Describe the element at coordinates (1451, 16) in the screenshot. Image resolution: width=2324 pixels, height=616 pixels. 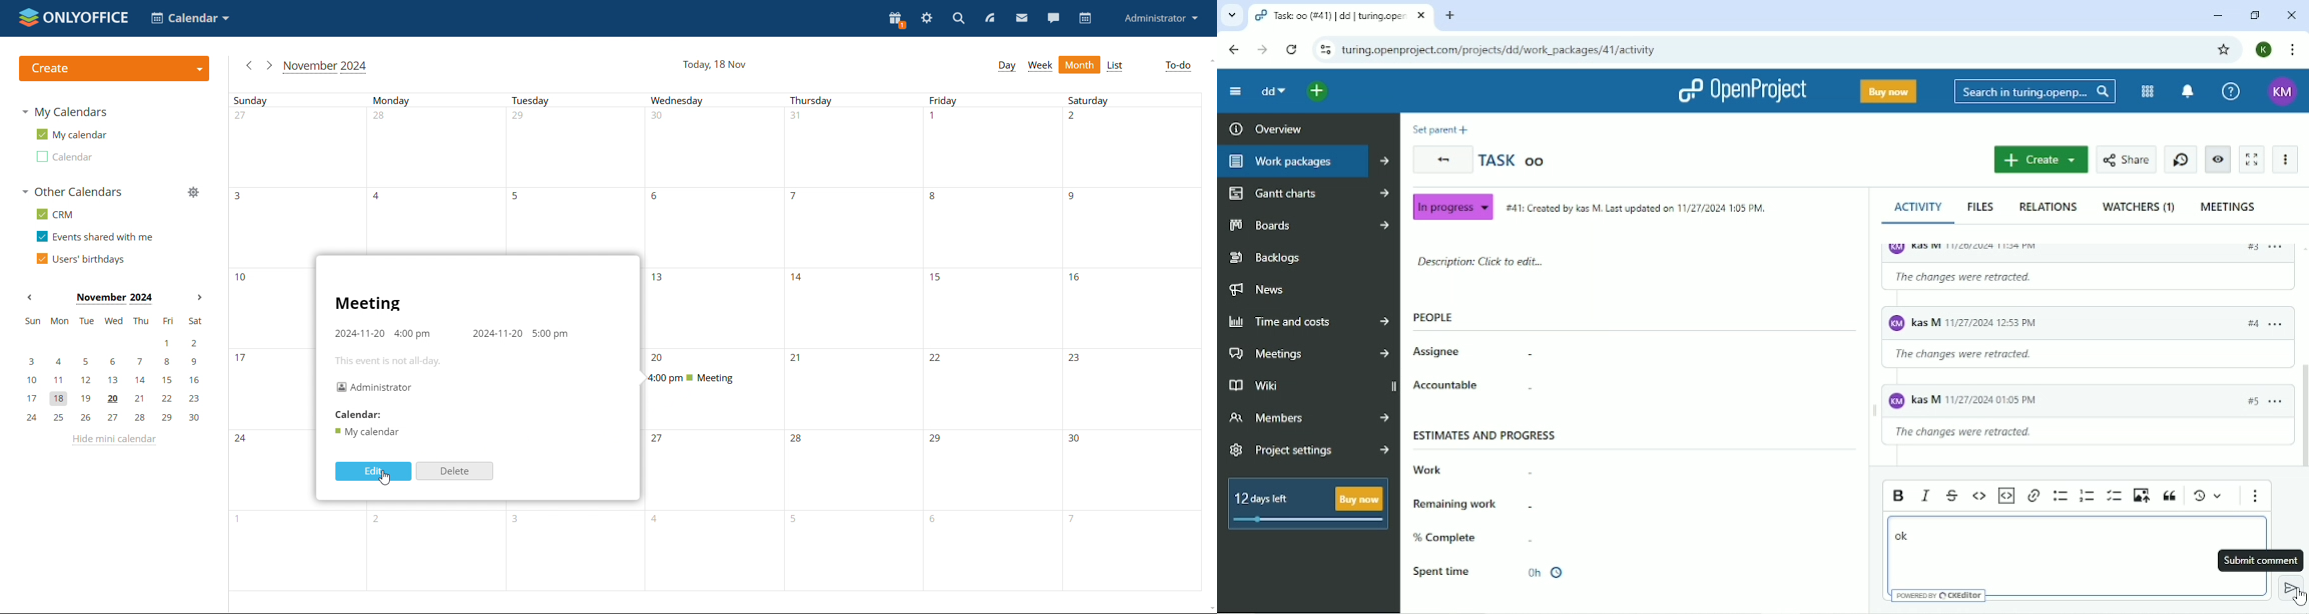
I see `New tab` at that location.